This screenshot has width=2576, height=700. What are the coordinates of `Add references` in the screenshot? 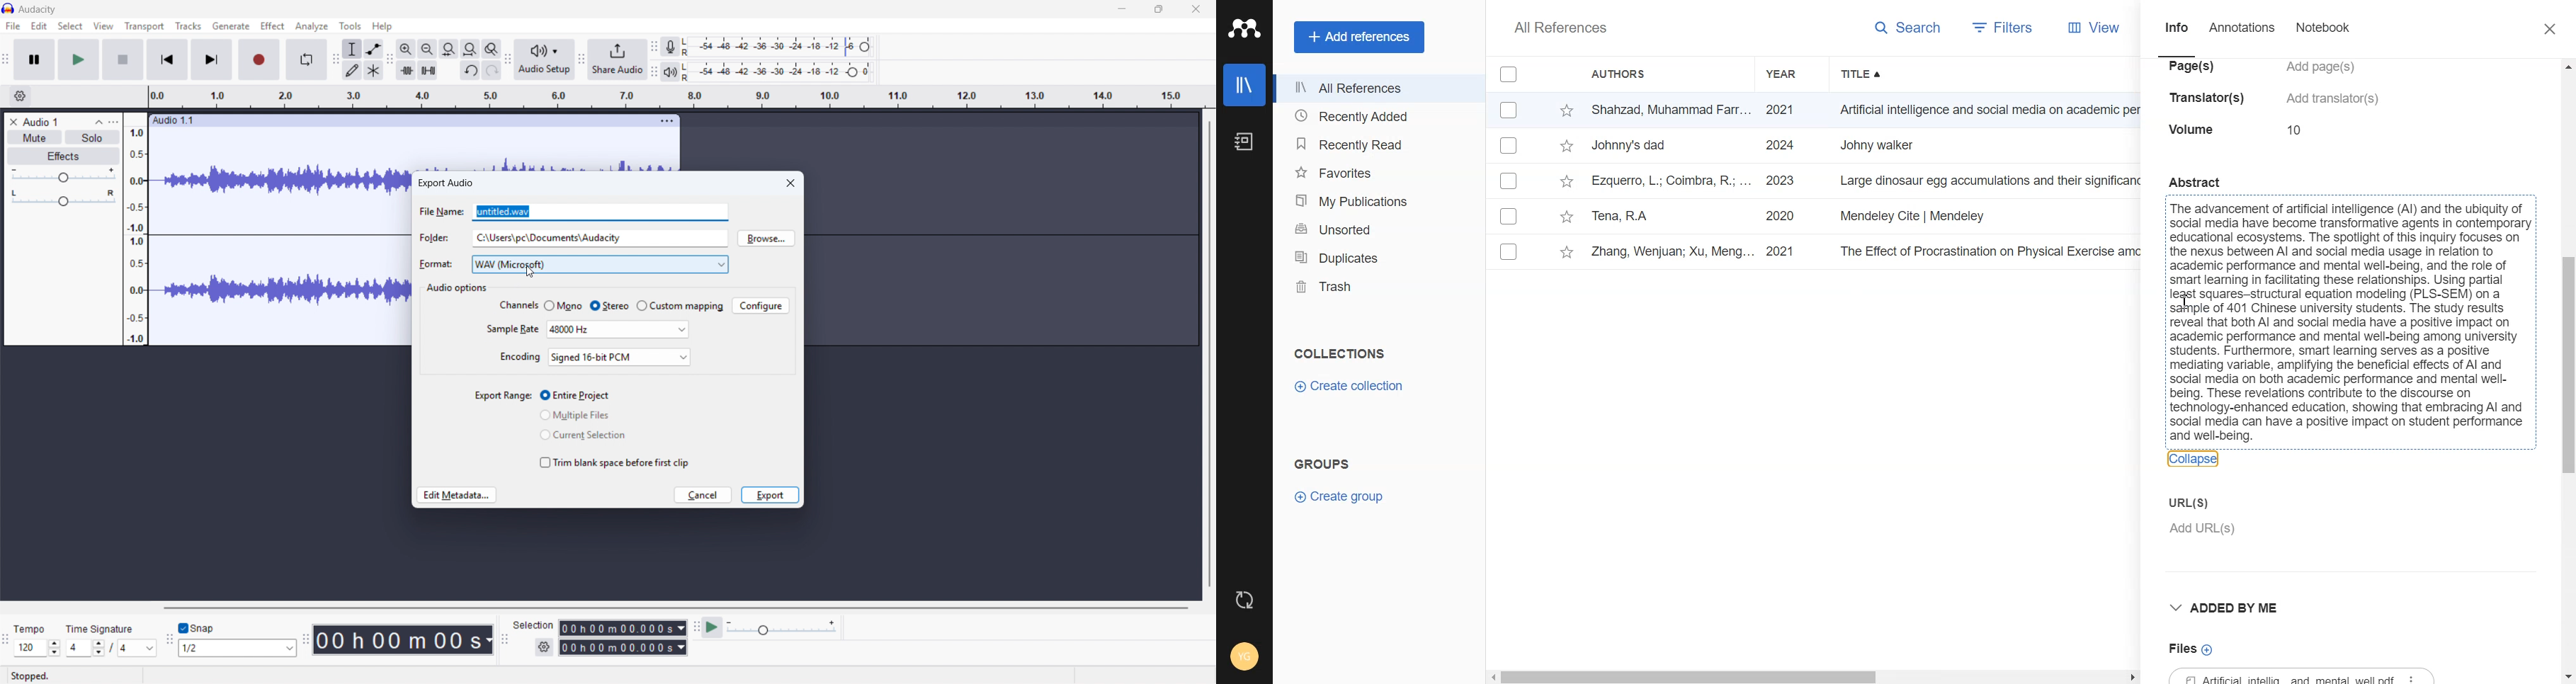 It's located at (1361, 38).